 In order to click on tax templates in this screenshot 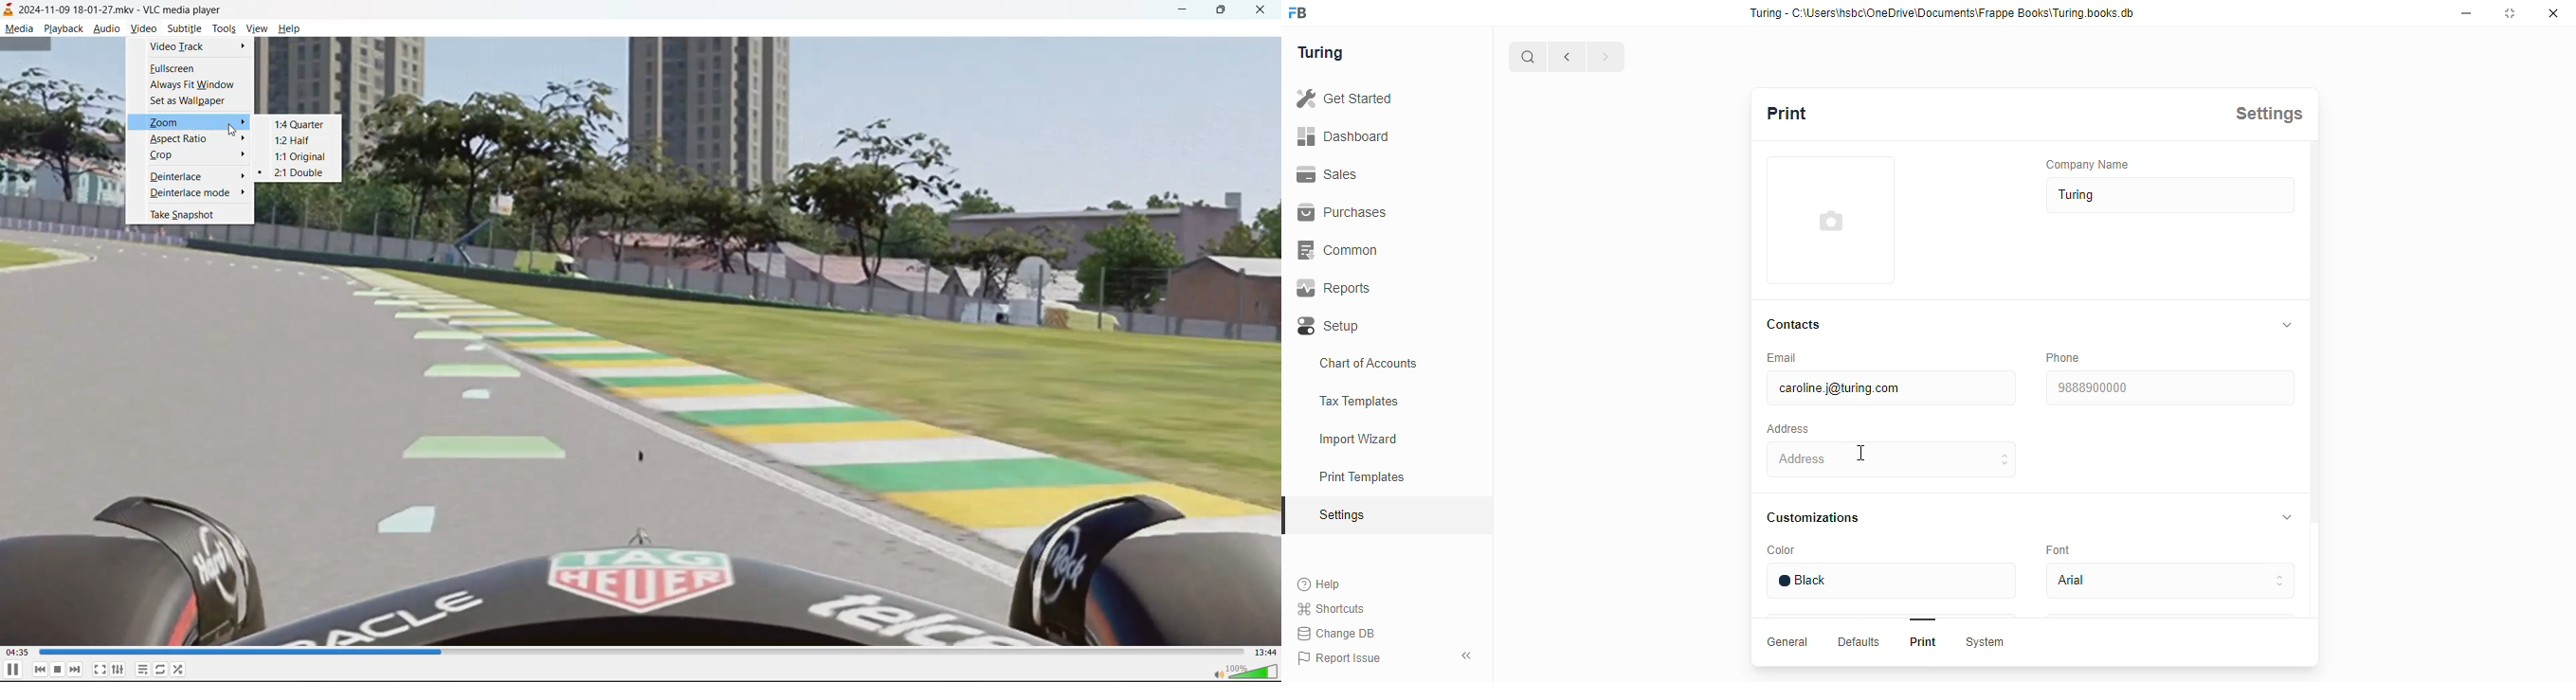, I will do `click(1358, 401)`.